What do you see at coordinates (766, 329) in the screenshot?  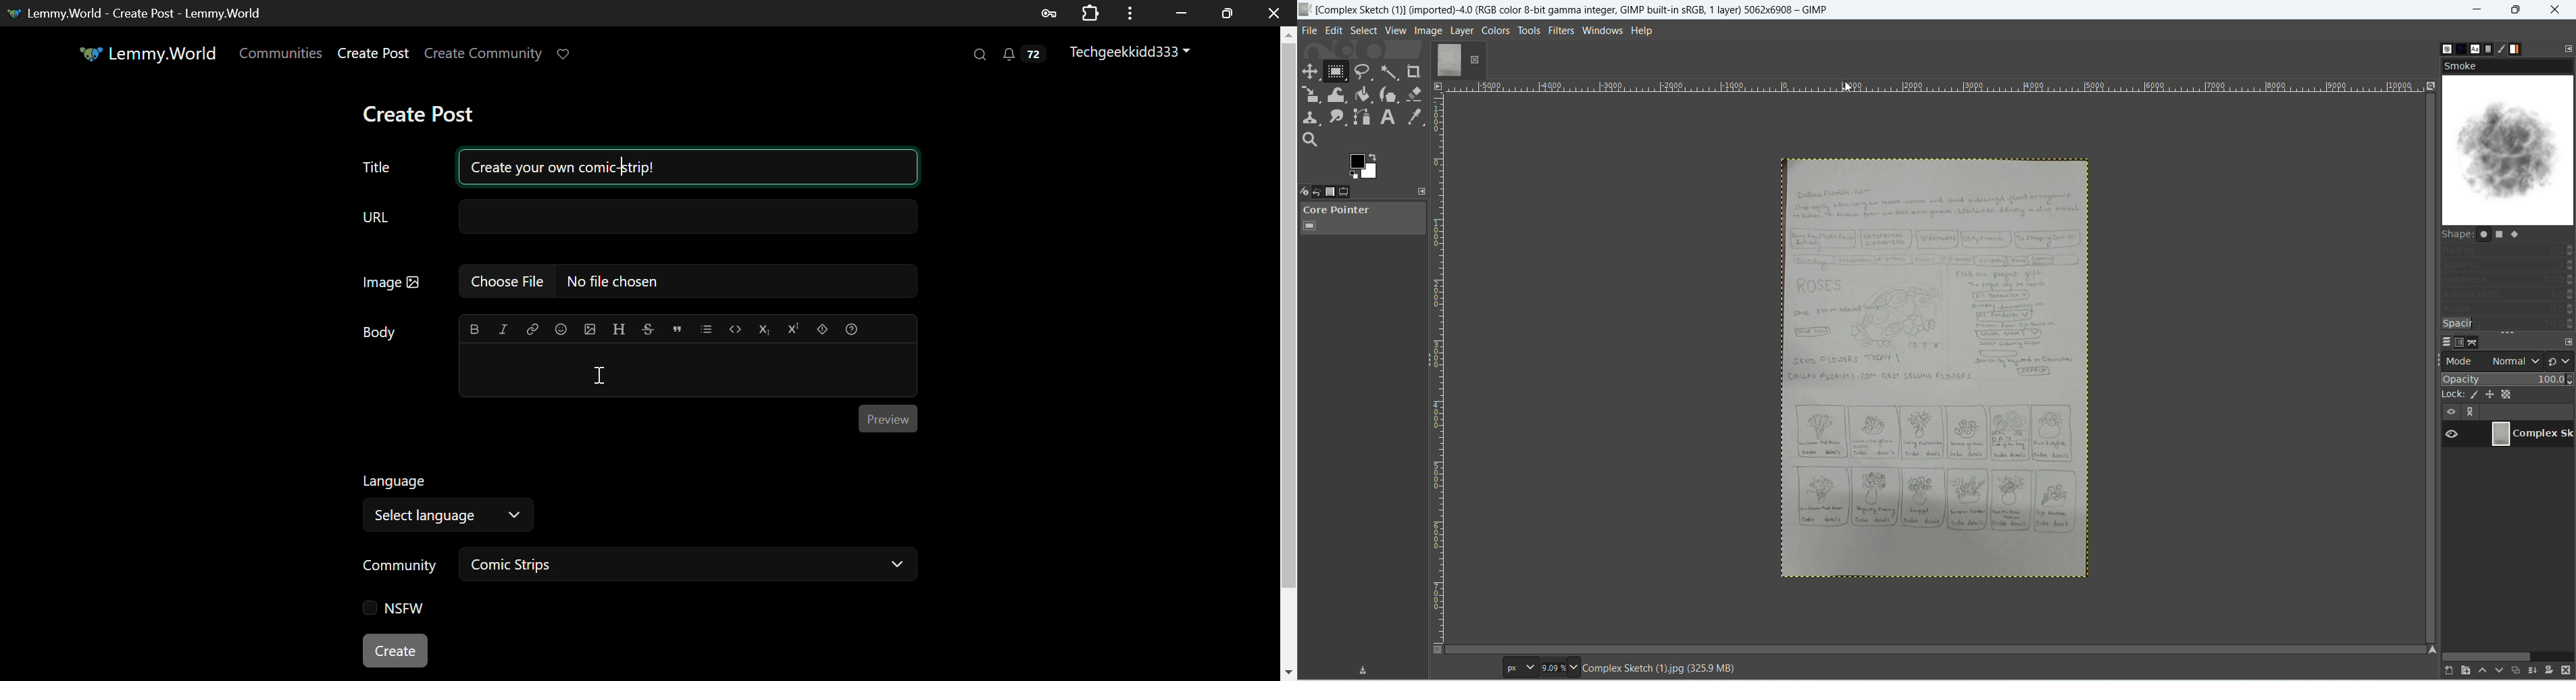 I see `Subscript` at bounding box center [766, 329].